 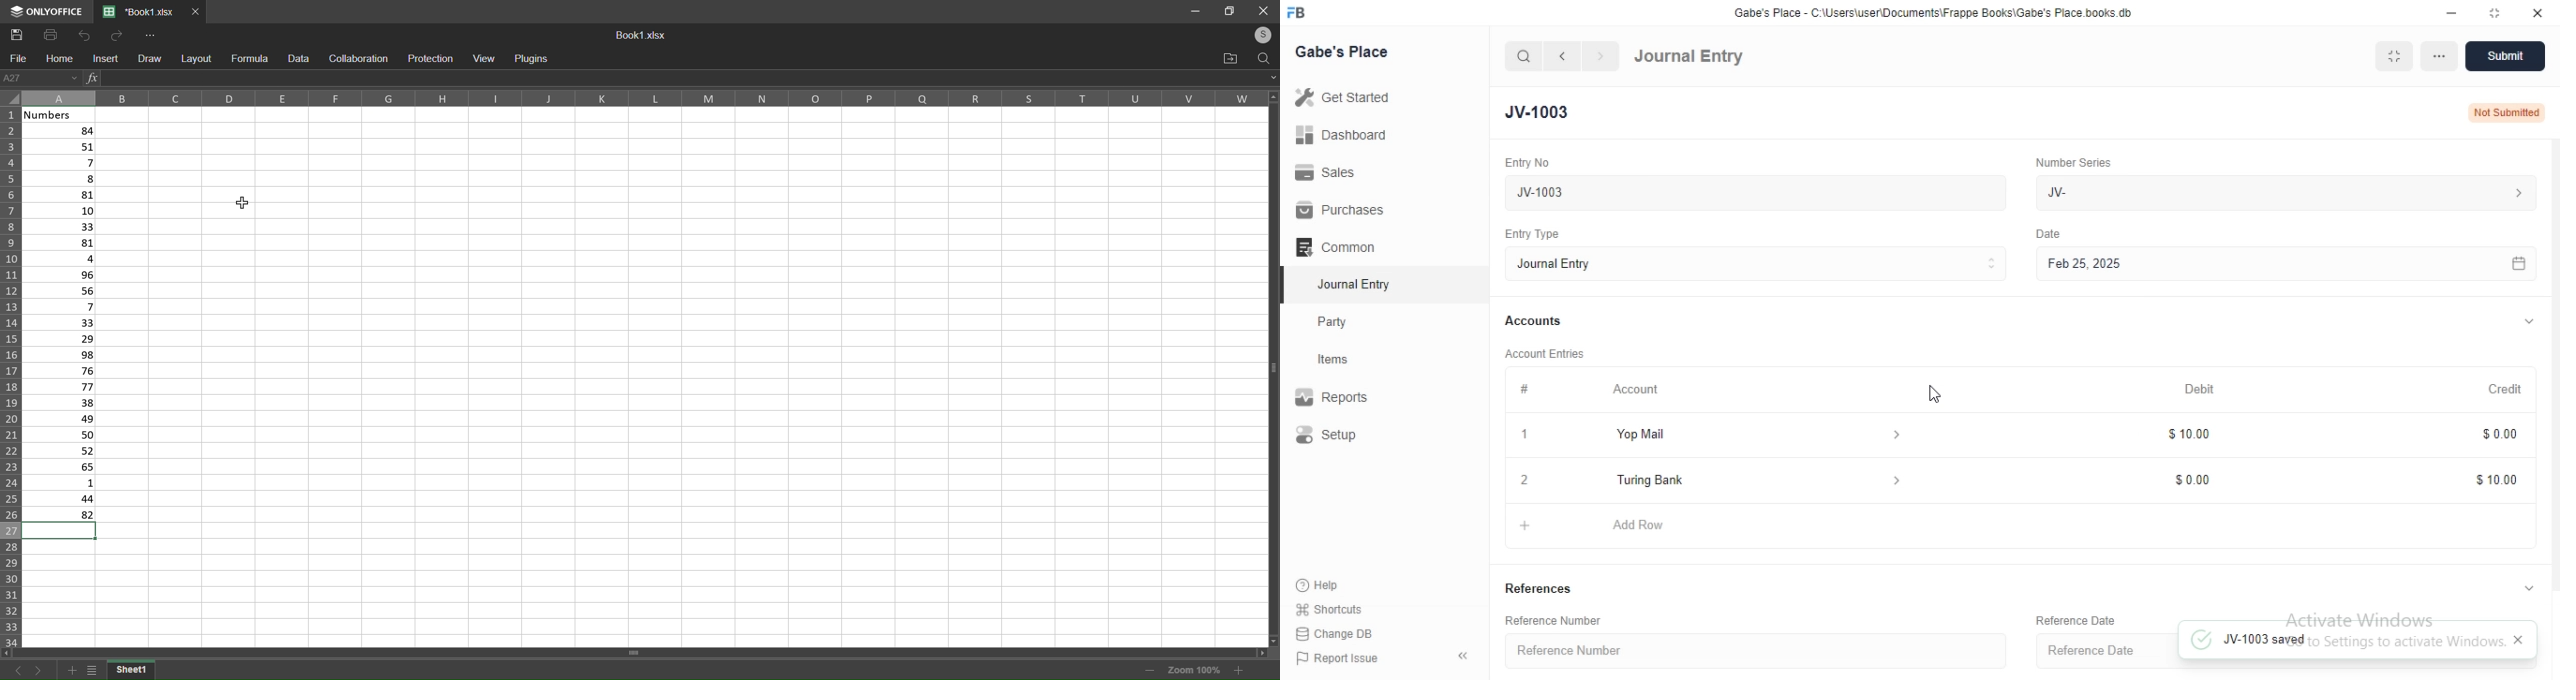 I want to click on close, so click(x=1526, y=480).